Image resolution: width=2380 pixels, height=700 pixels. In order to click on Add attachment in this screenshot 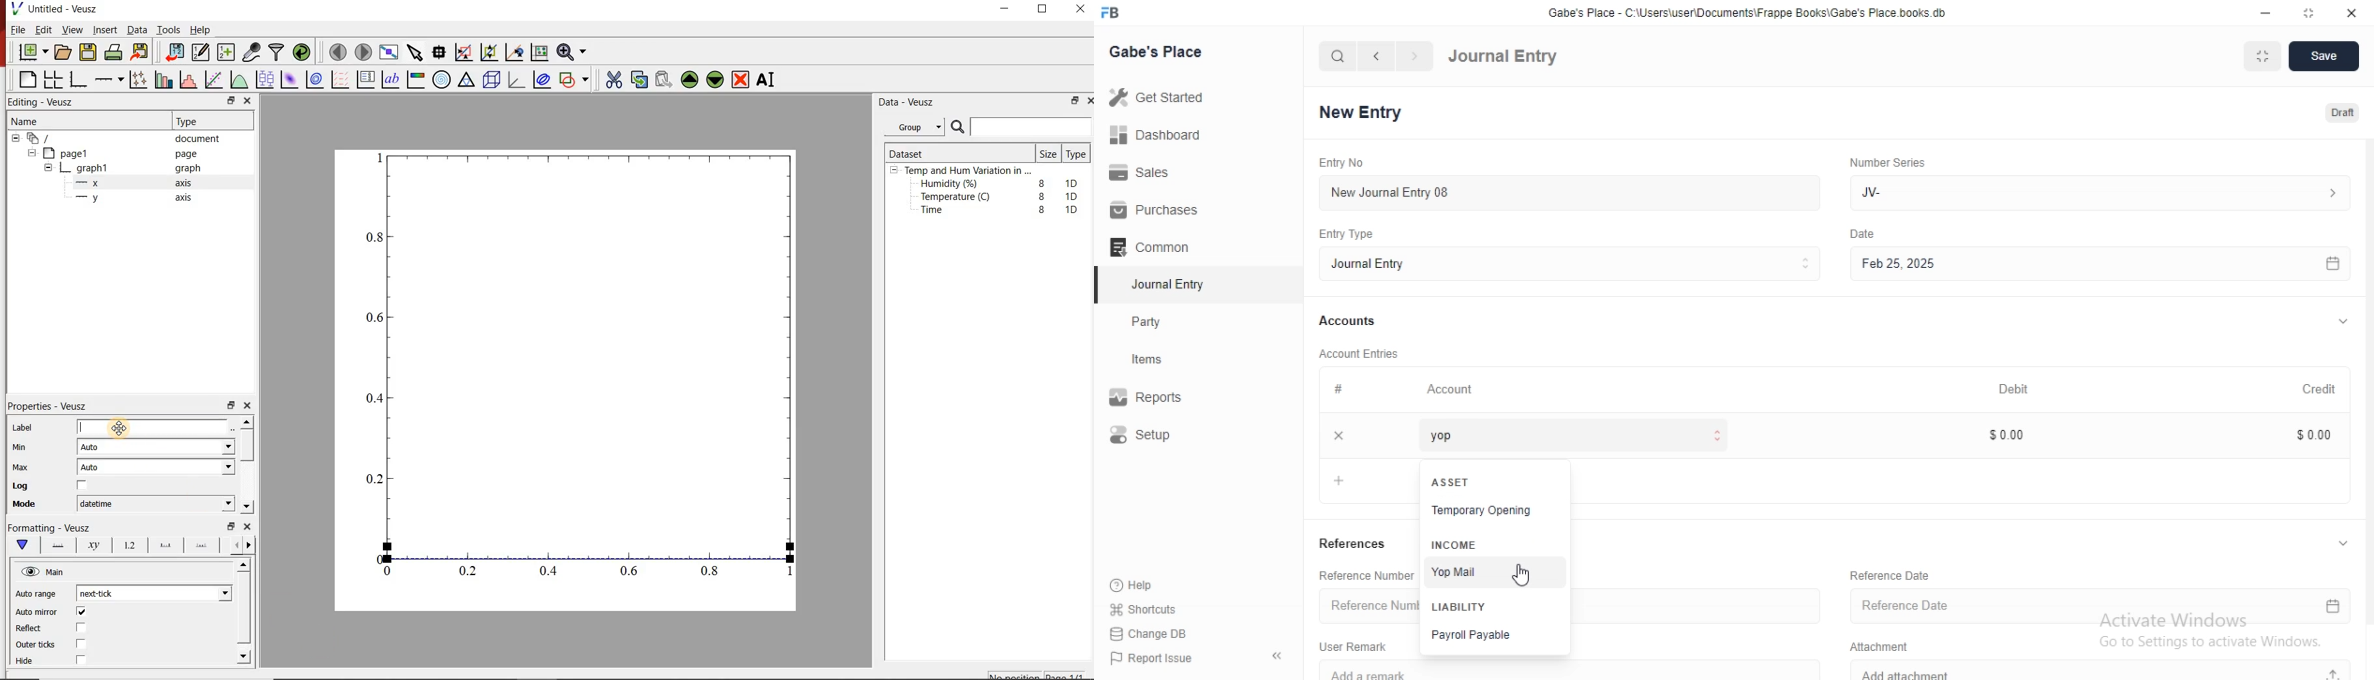, I will do `click(2103, 671)`.